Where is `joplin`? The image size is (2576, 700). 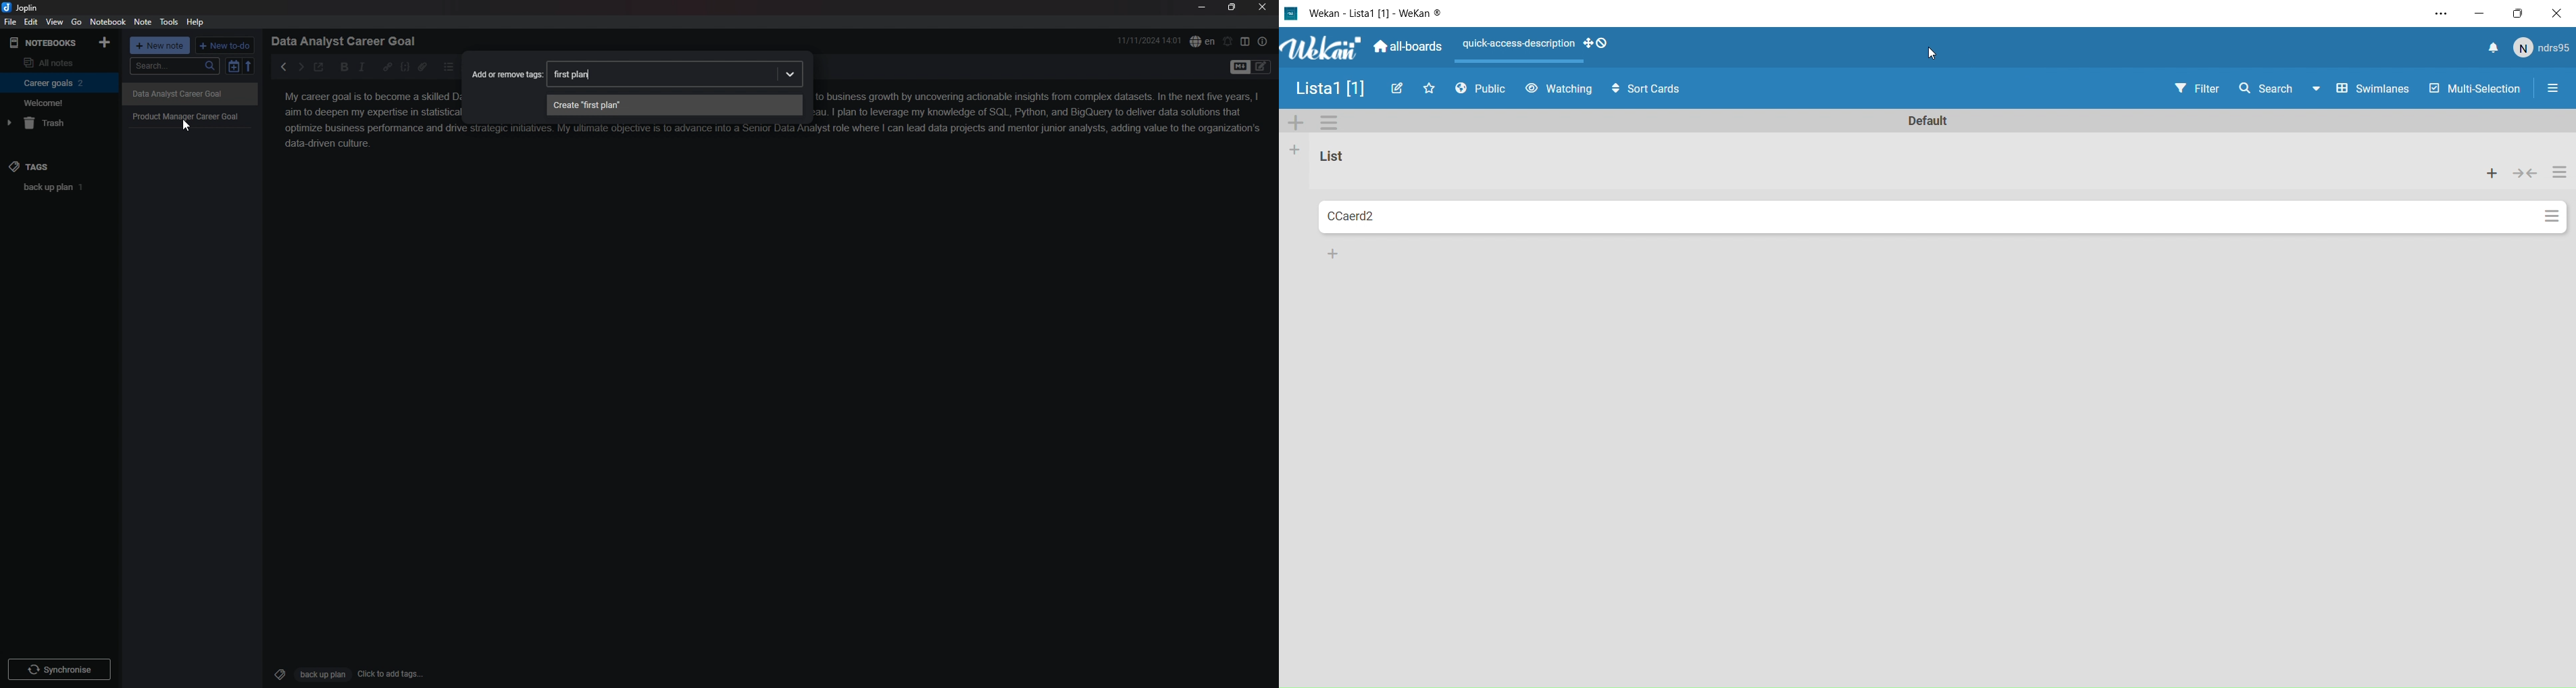
joplin is located at coordinates (21, 8).